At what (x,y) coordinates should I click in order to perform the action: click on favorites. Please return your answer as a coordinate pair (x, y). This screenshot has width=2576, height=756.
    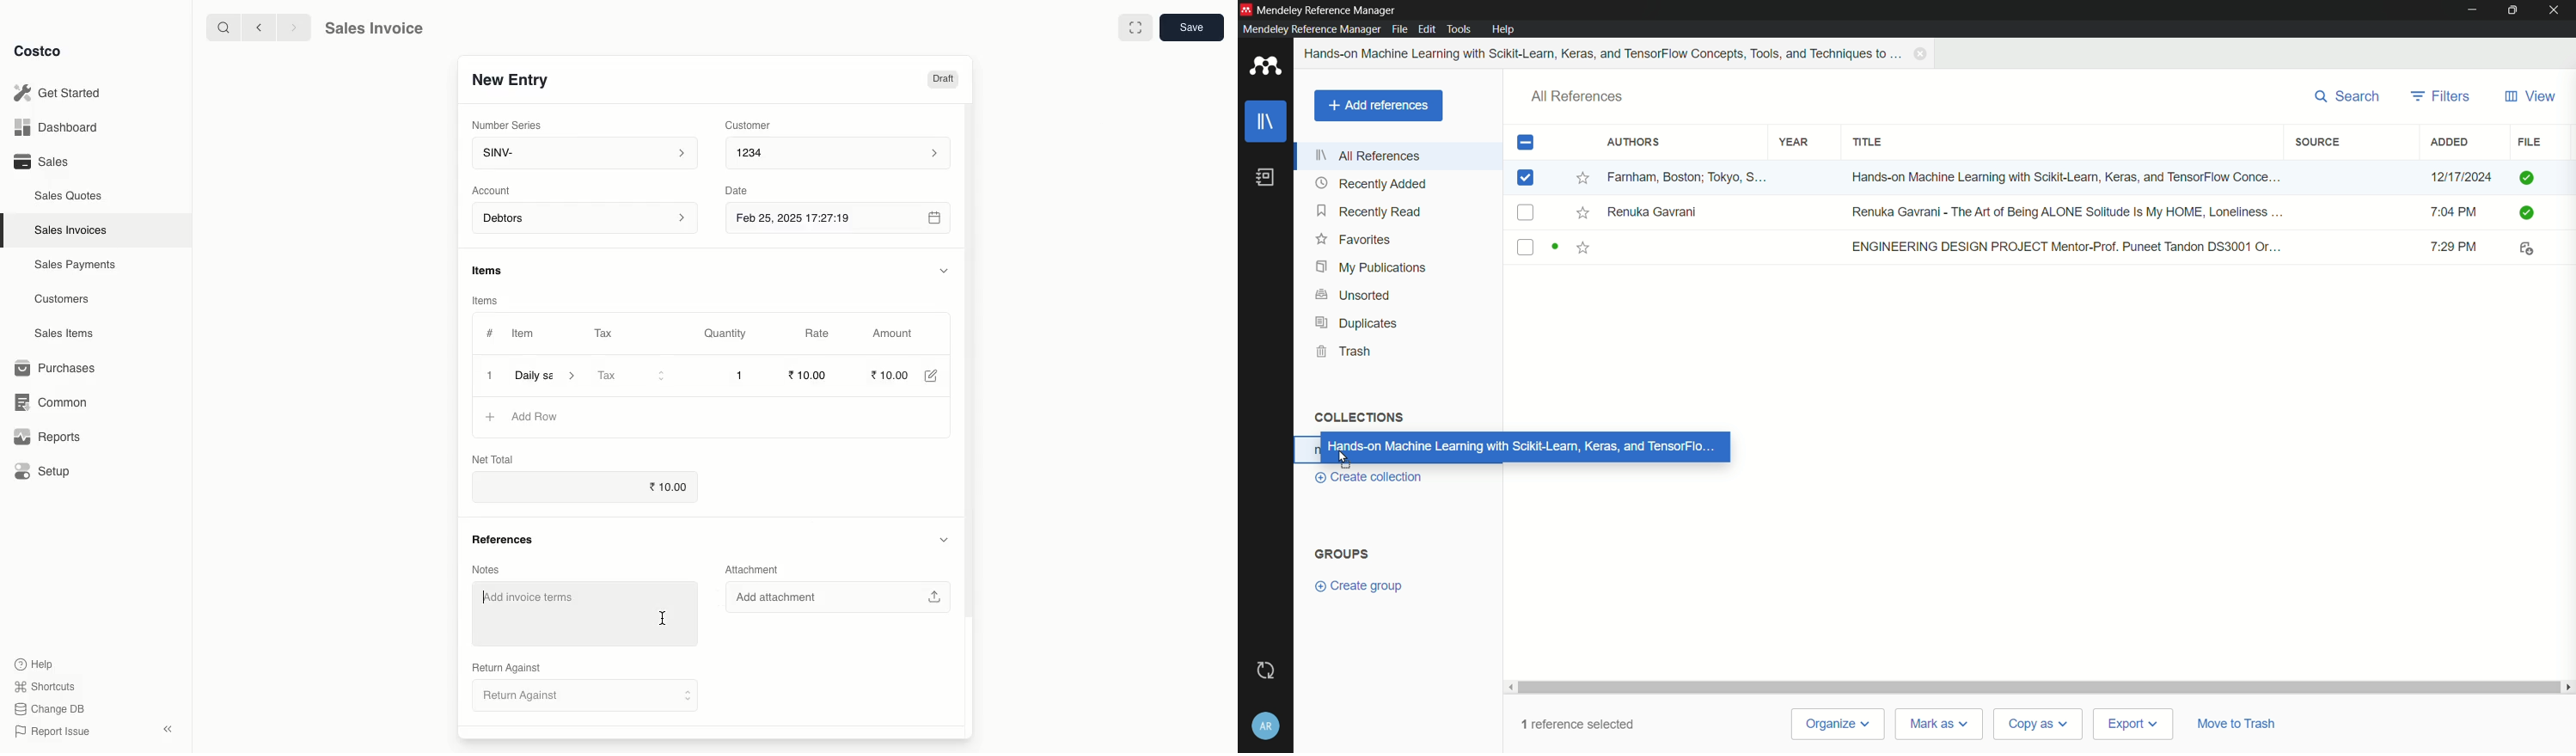
    Looking at the image, I should click on (1353, 239).